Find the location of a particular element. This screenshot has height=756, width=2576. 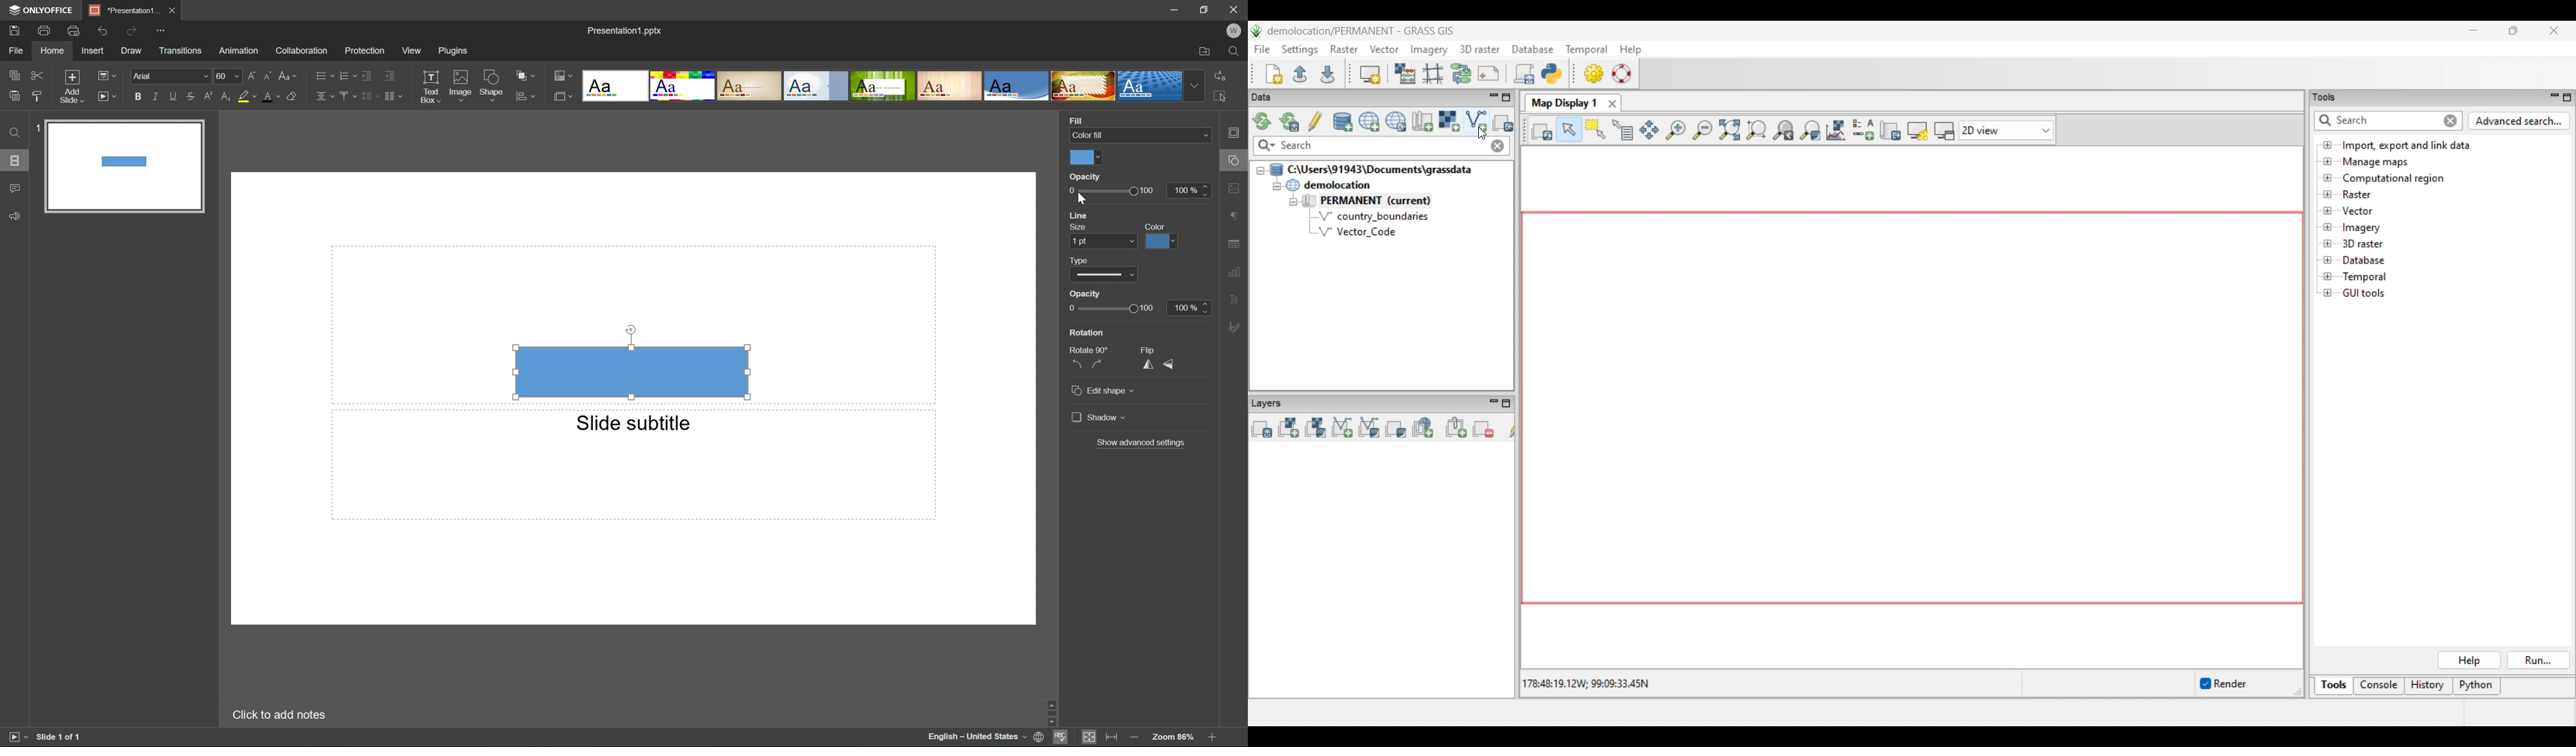

Edit shape is located at coordinates (1105, 392).